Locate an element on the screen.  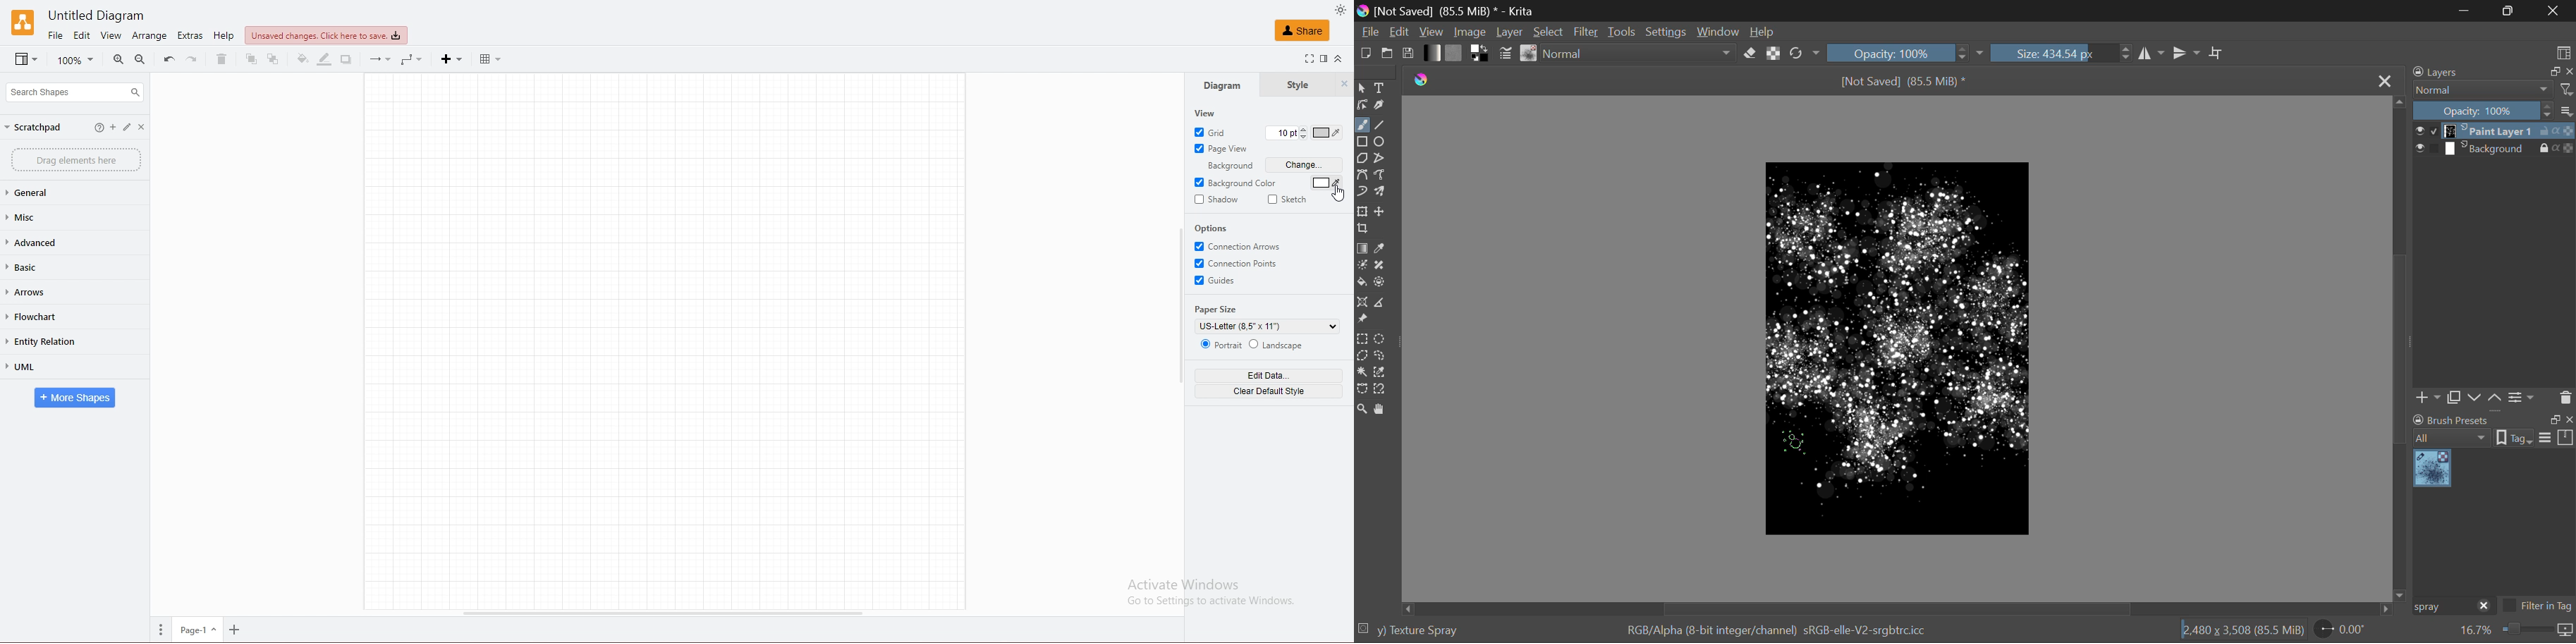
more shapes is located at coordinates (75, 398).